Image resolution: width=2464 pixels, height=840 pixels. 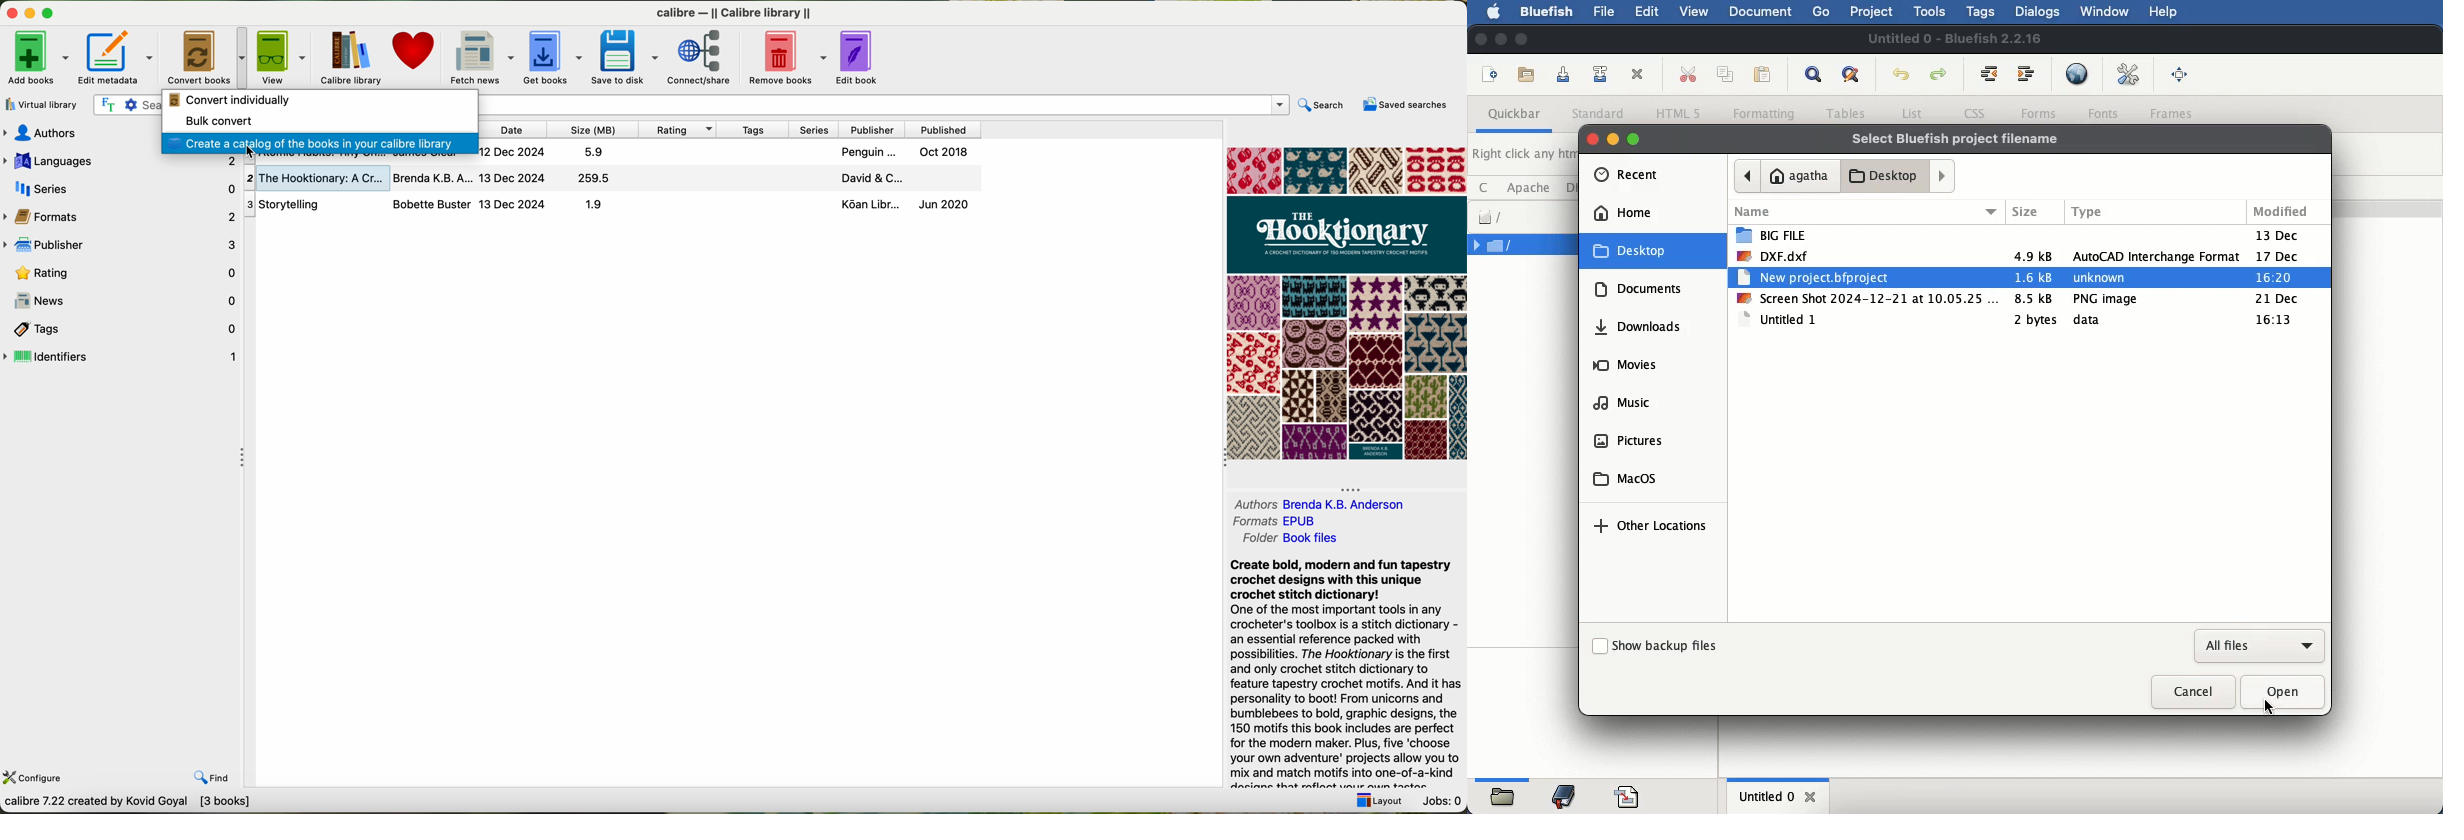 What do you see at coordinates (2178, 108) in the screenshot?
I see `Frames` at bounding box center [2178, 108].